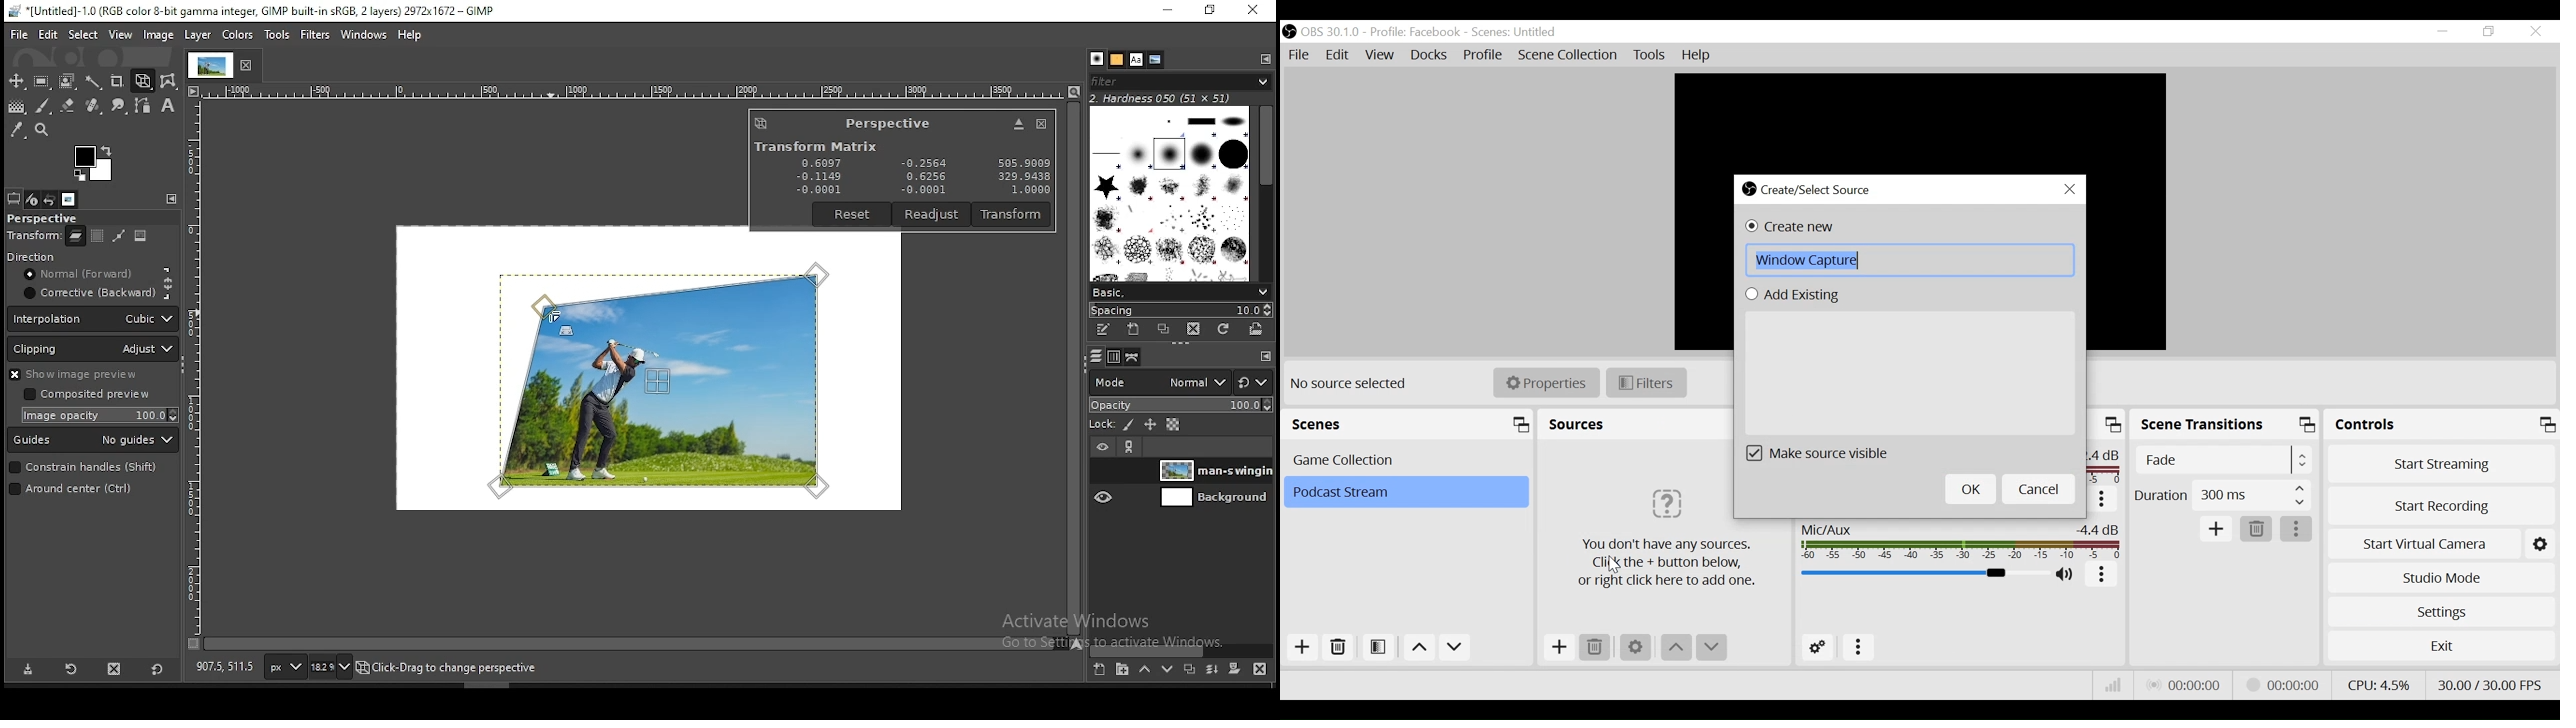 This screenshot has height=728, width=2576. I want to click on clipping, so click(94, 349).